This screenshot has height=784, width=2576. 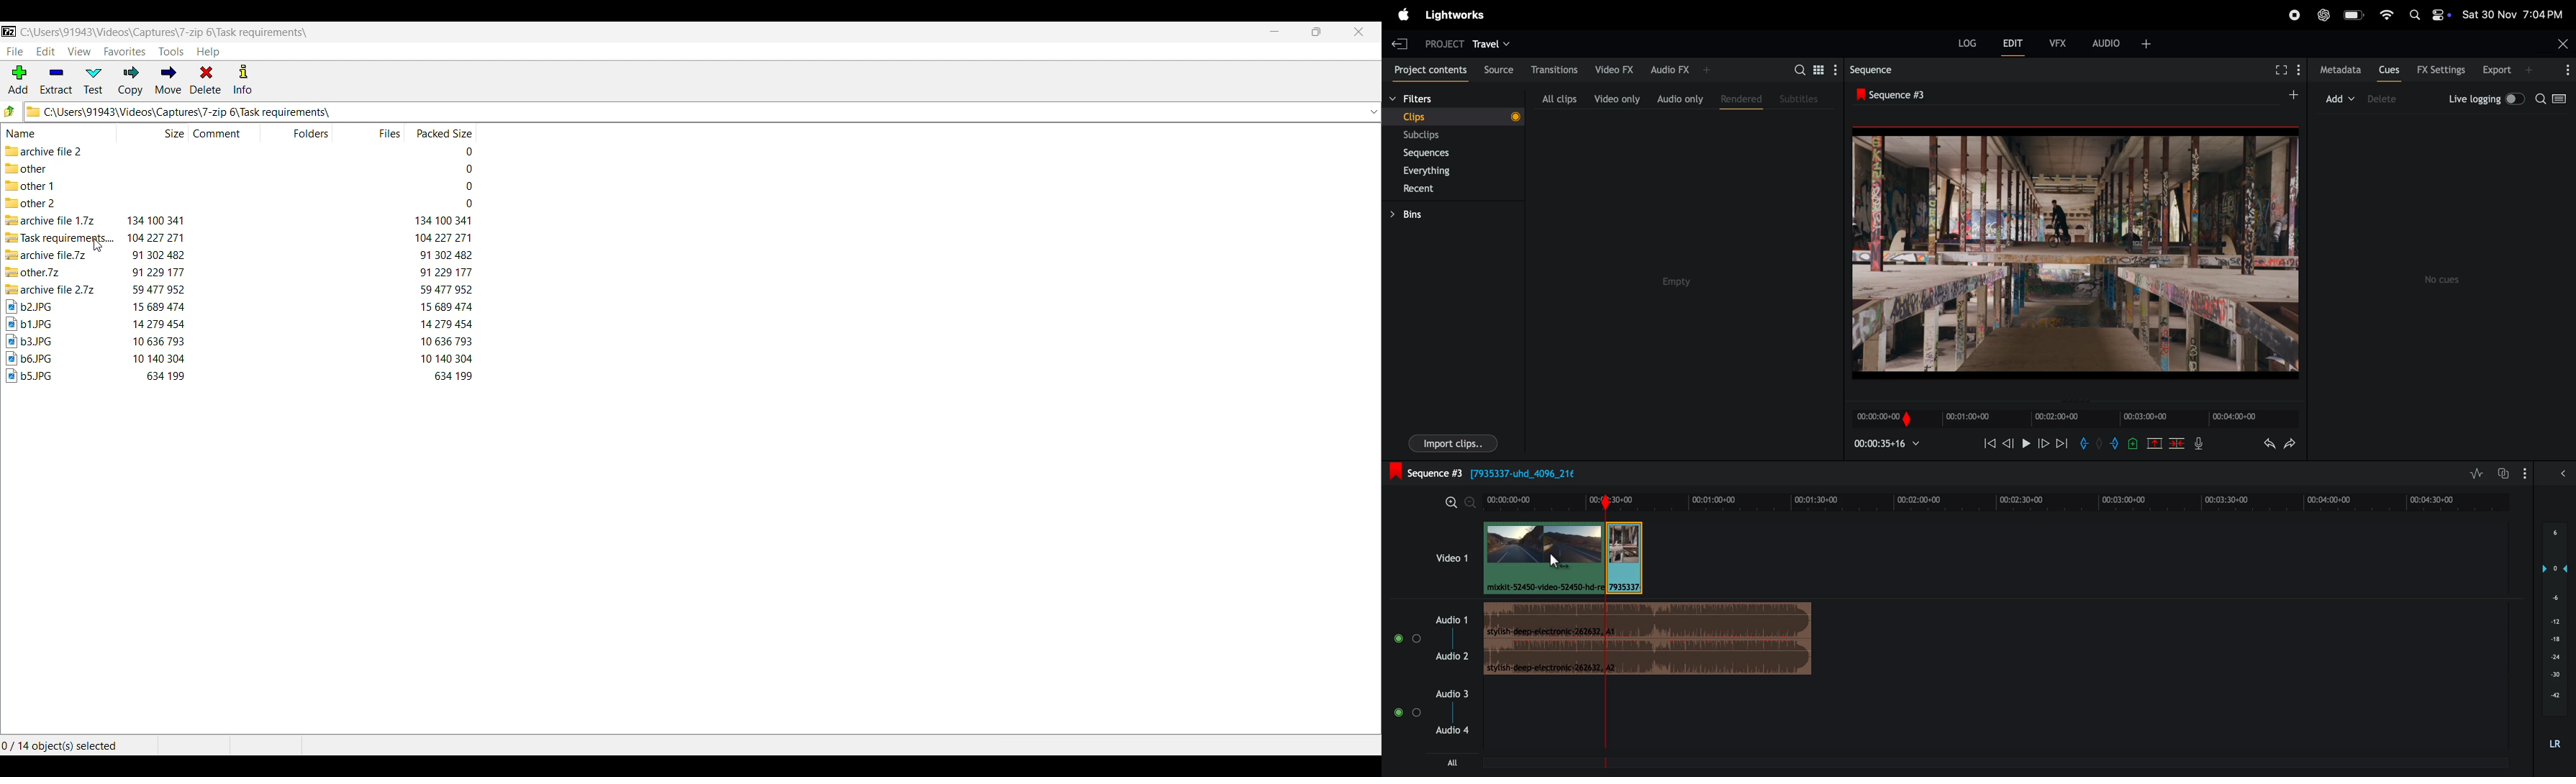 I want to click on project contents, so click(x=1426, y=68).